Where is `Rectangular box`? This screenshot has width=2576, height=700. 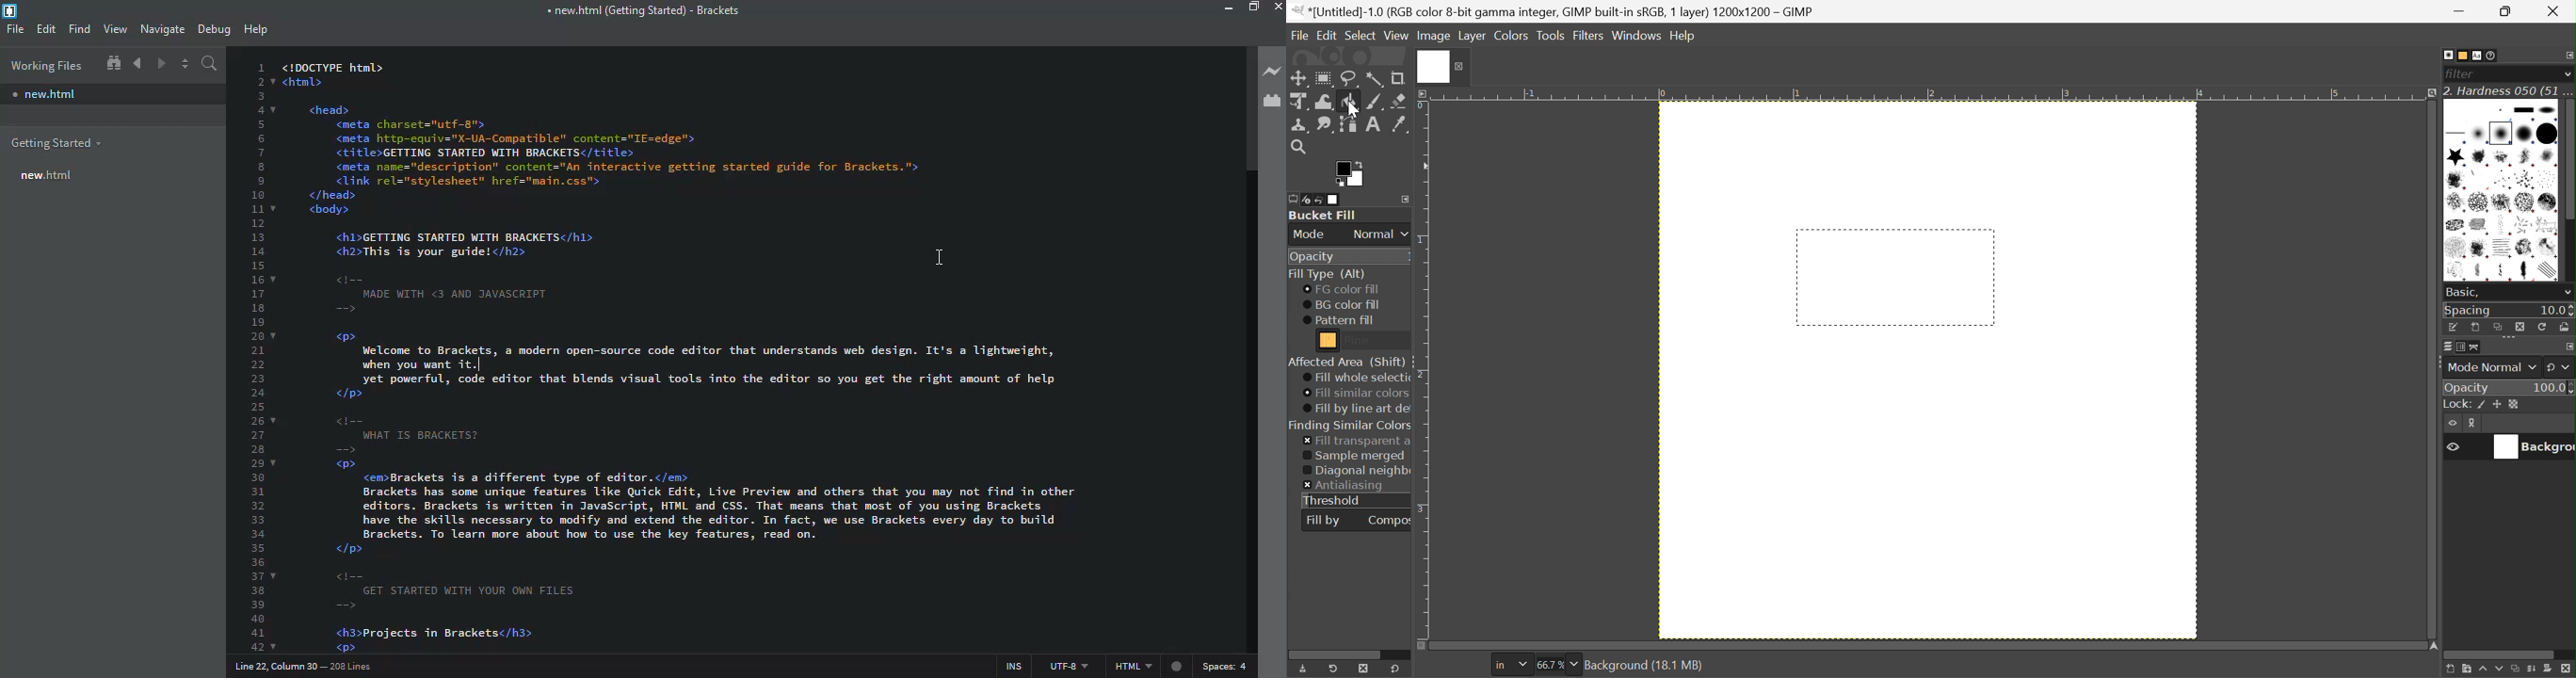 Rectangular box is located at coordinates (1895, 277).